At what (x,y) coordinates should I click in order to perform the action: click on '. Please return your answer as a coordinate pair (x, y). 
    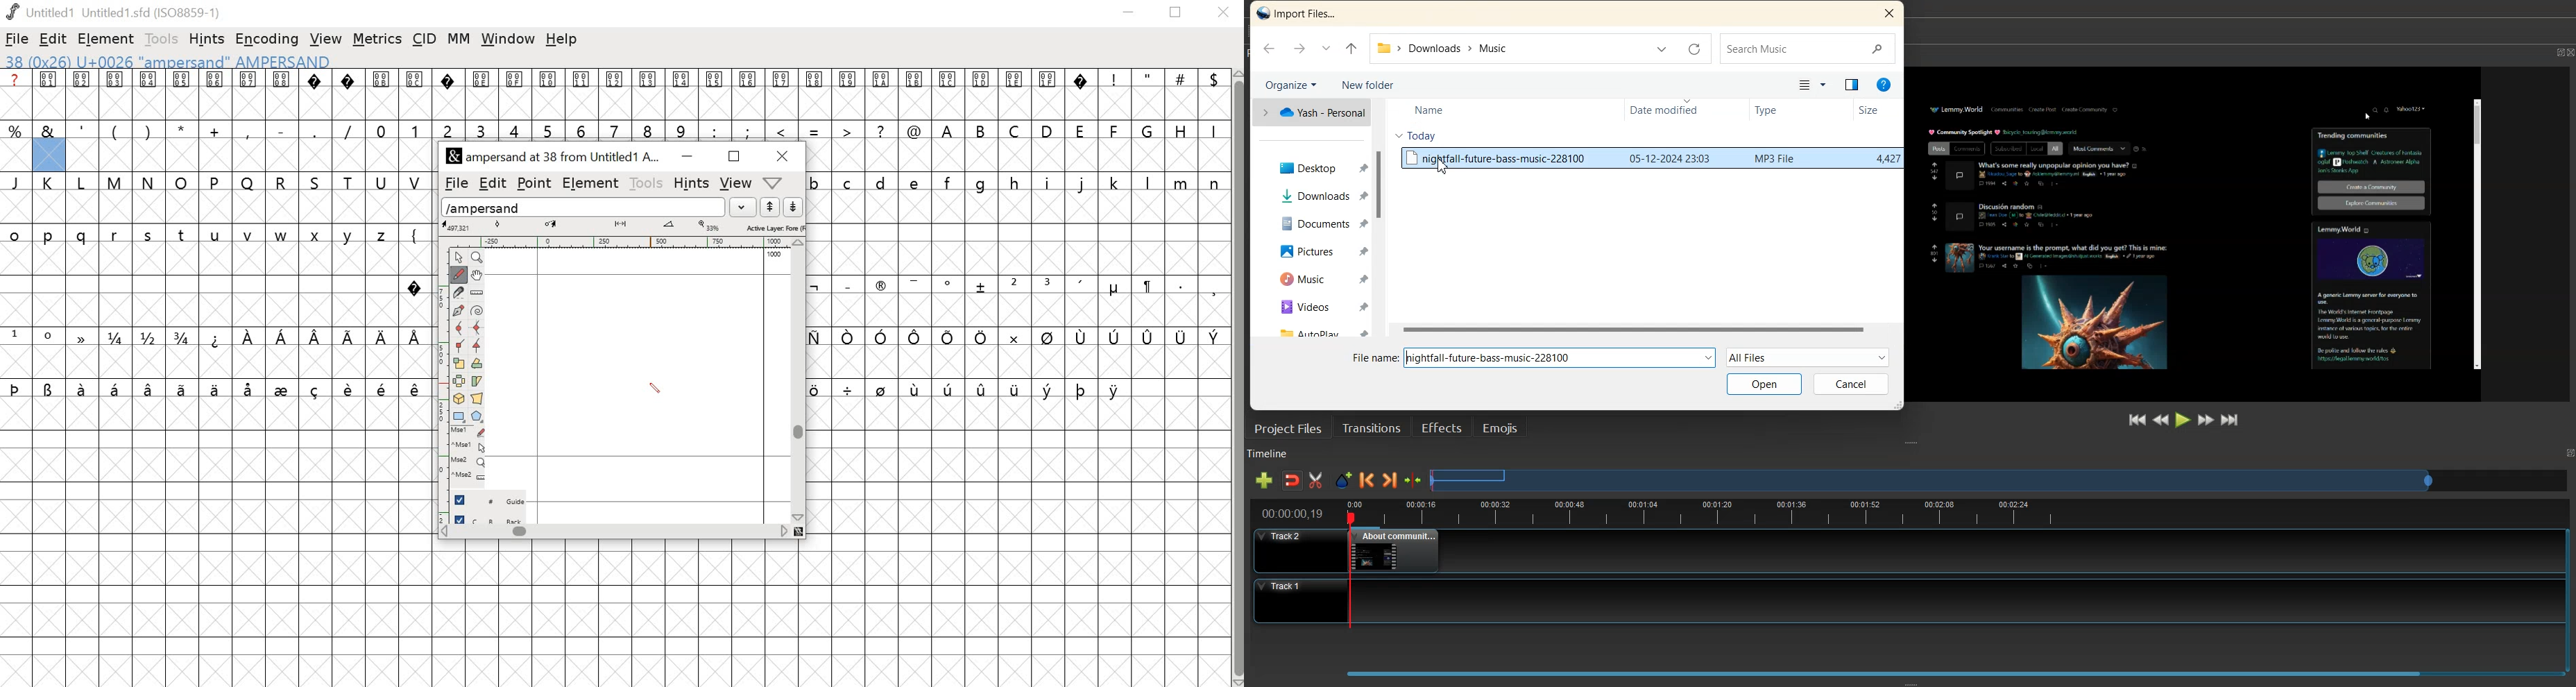
    Looking at the image, I should click on (1083, 286).